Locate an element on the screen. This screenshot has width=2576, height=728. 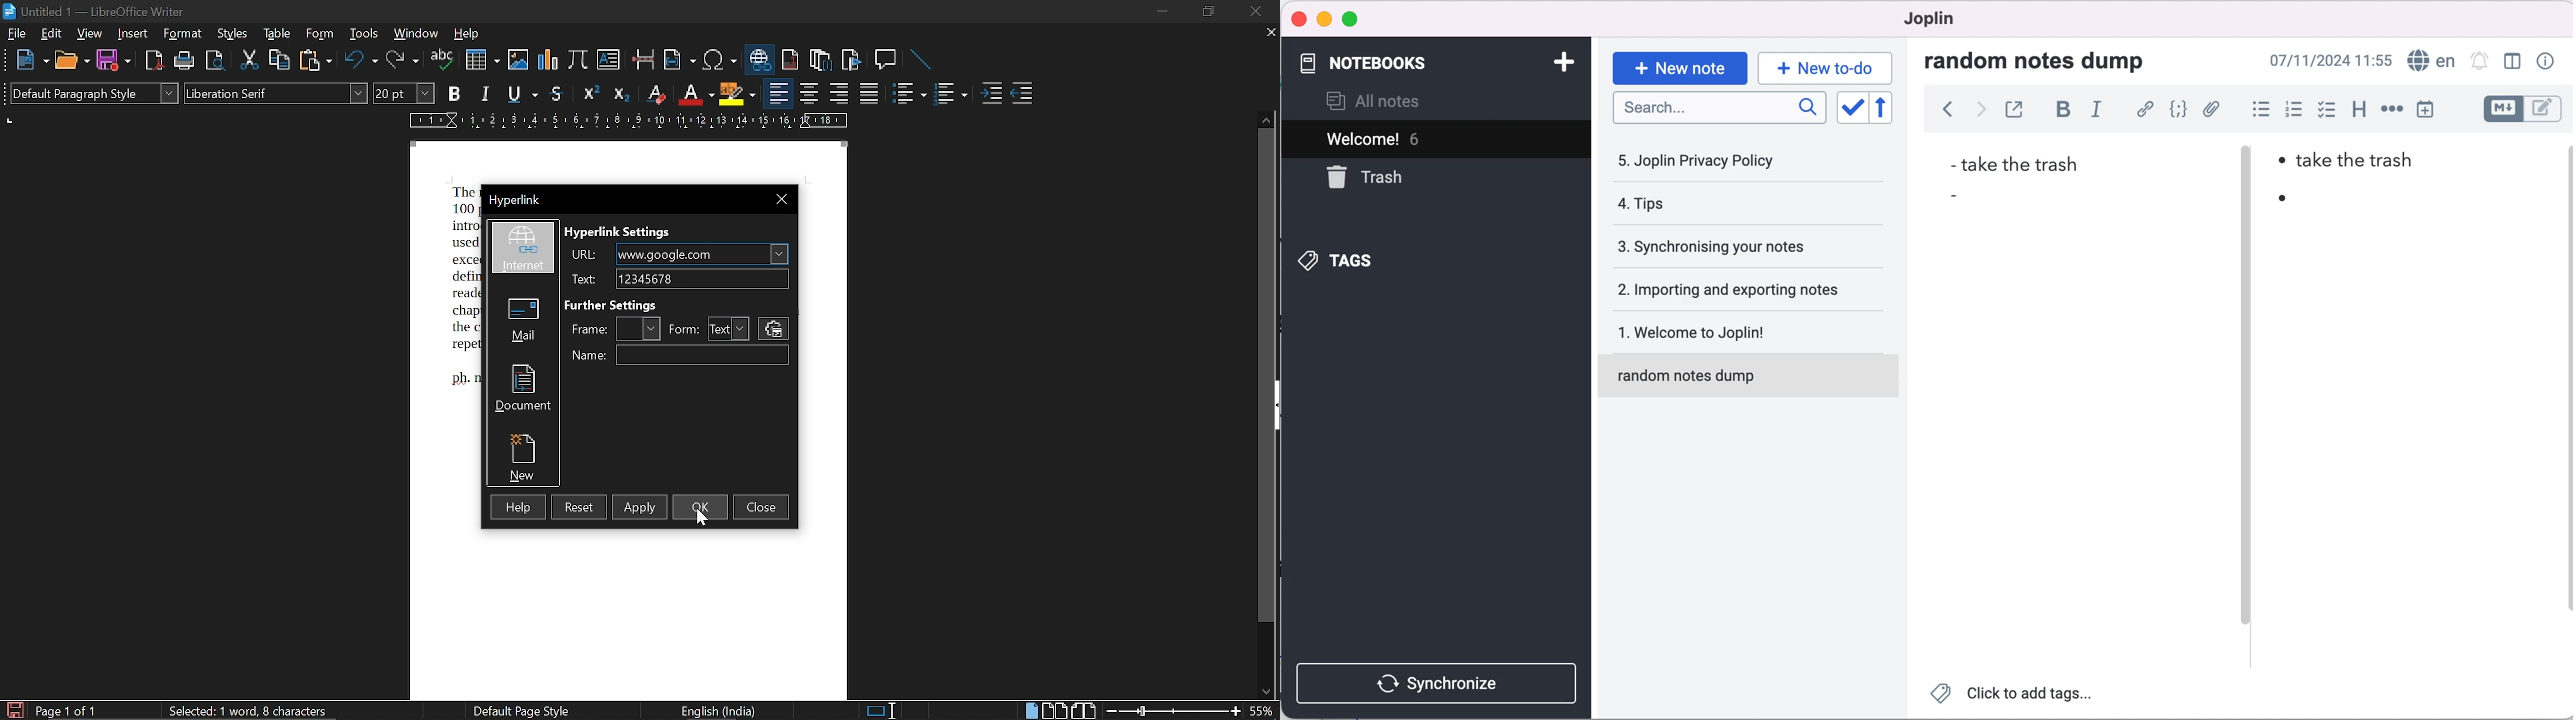
toggle unordered list is located at coordinates (909, 96).